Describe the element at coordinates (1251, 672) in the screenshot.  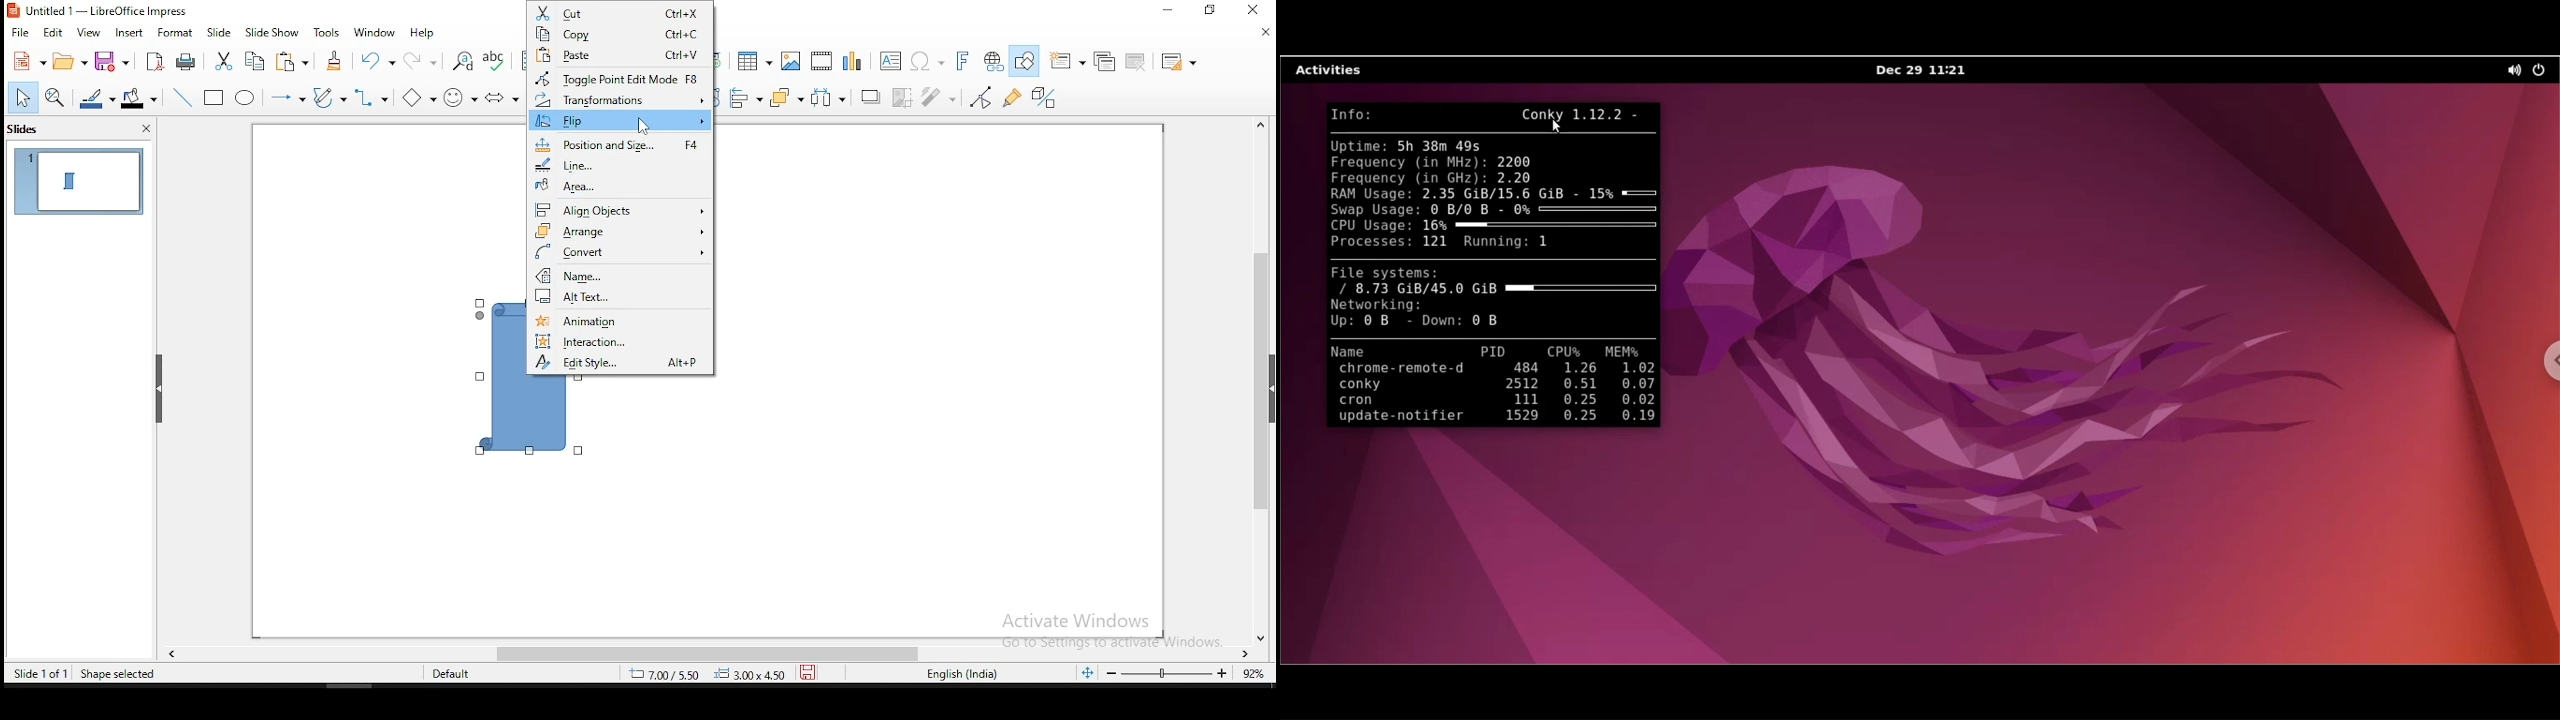
I see `zoom level` at that location.